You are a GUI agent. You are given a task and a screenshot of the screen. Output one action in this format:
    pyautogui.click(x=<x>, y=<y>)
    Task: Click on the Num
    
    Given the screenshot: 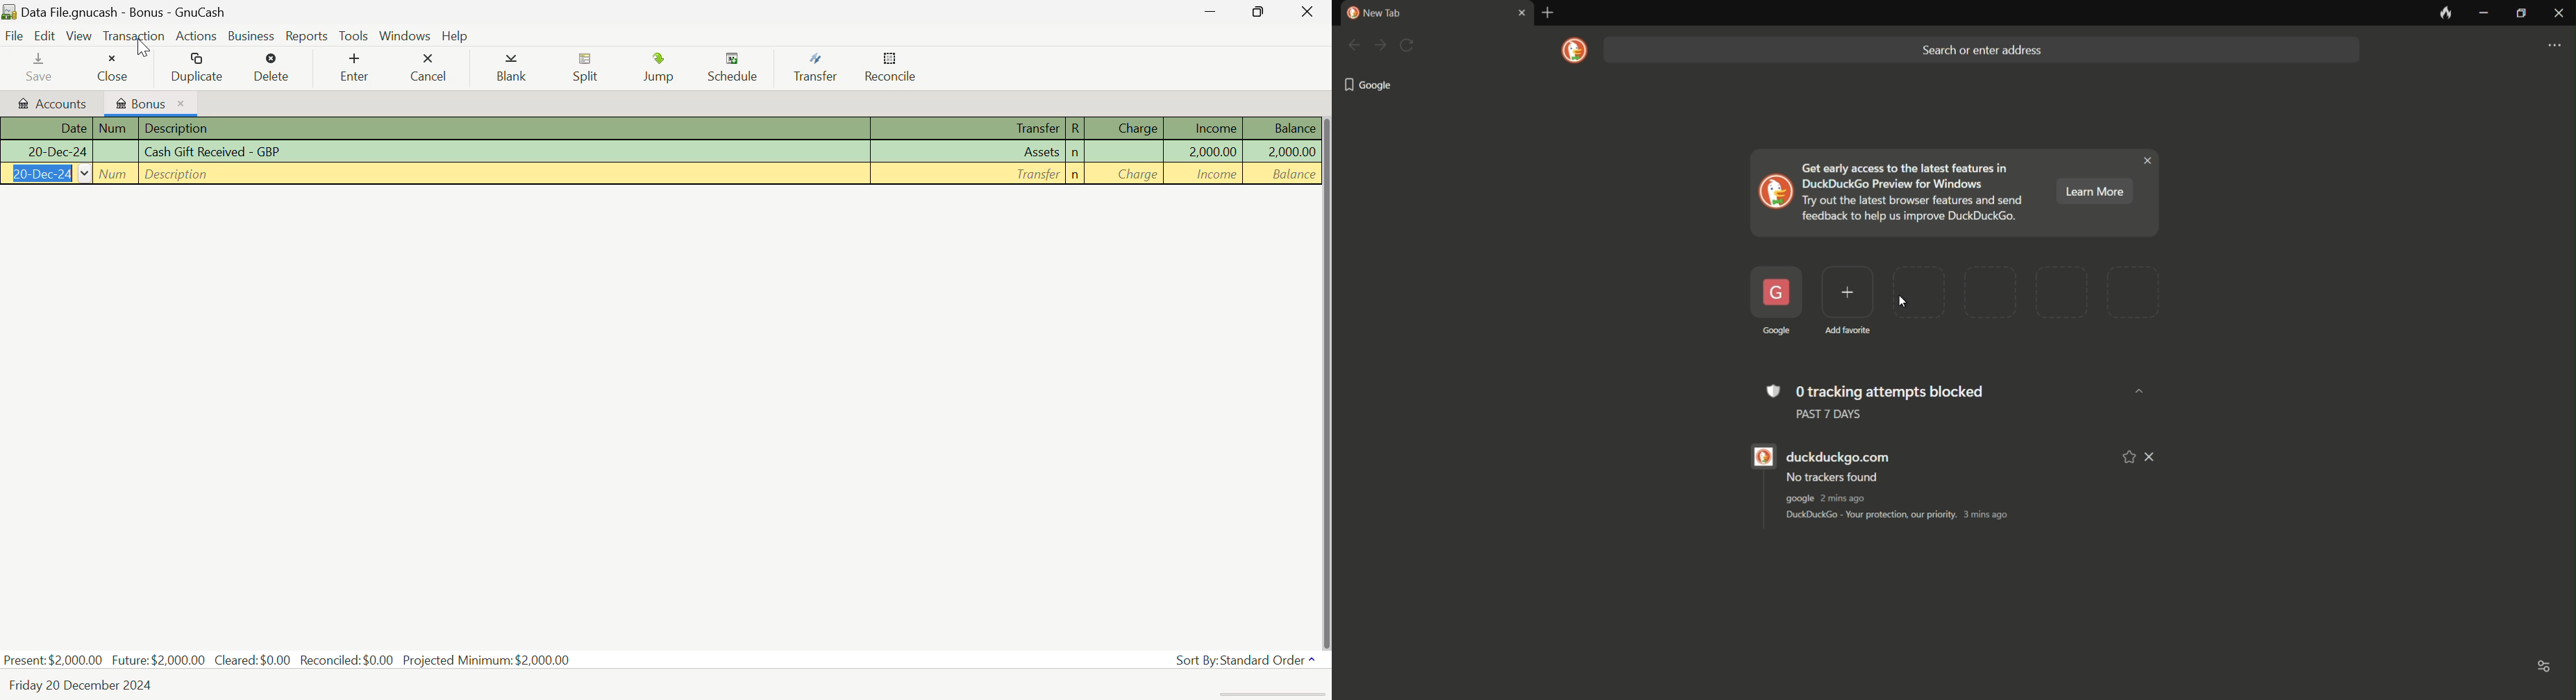 What is the action you would take?
    pyautogui.click(x=116, y=174)
    